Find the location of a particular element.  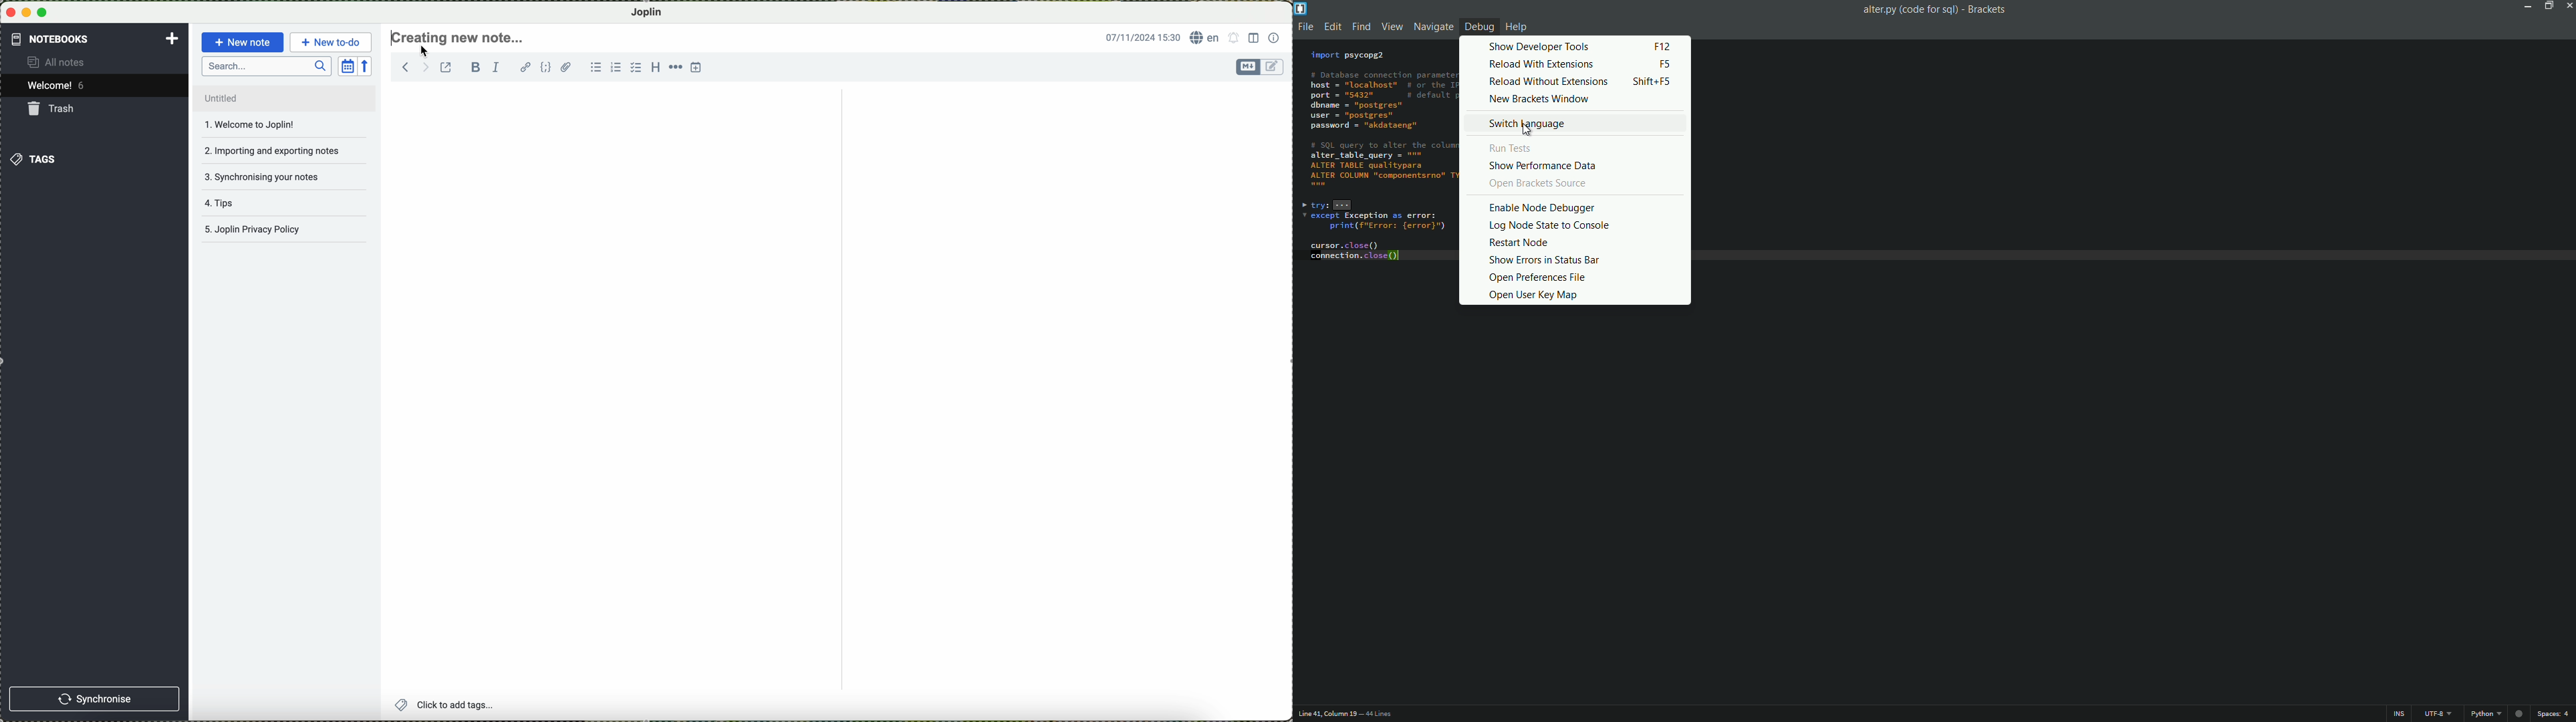

trash is located at coordinates (53, 108).